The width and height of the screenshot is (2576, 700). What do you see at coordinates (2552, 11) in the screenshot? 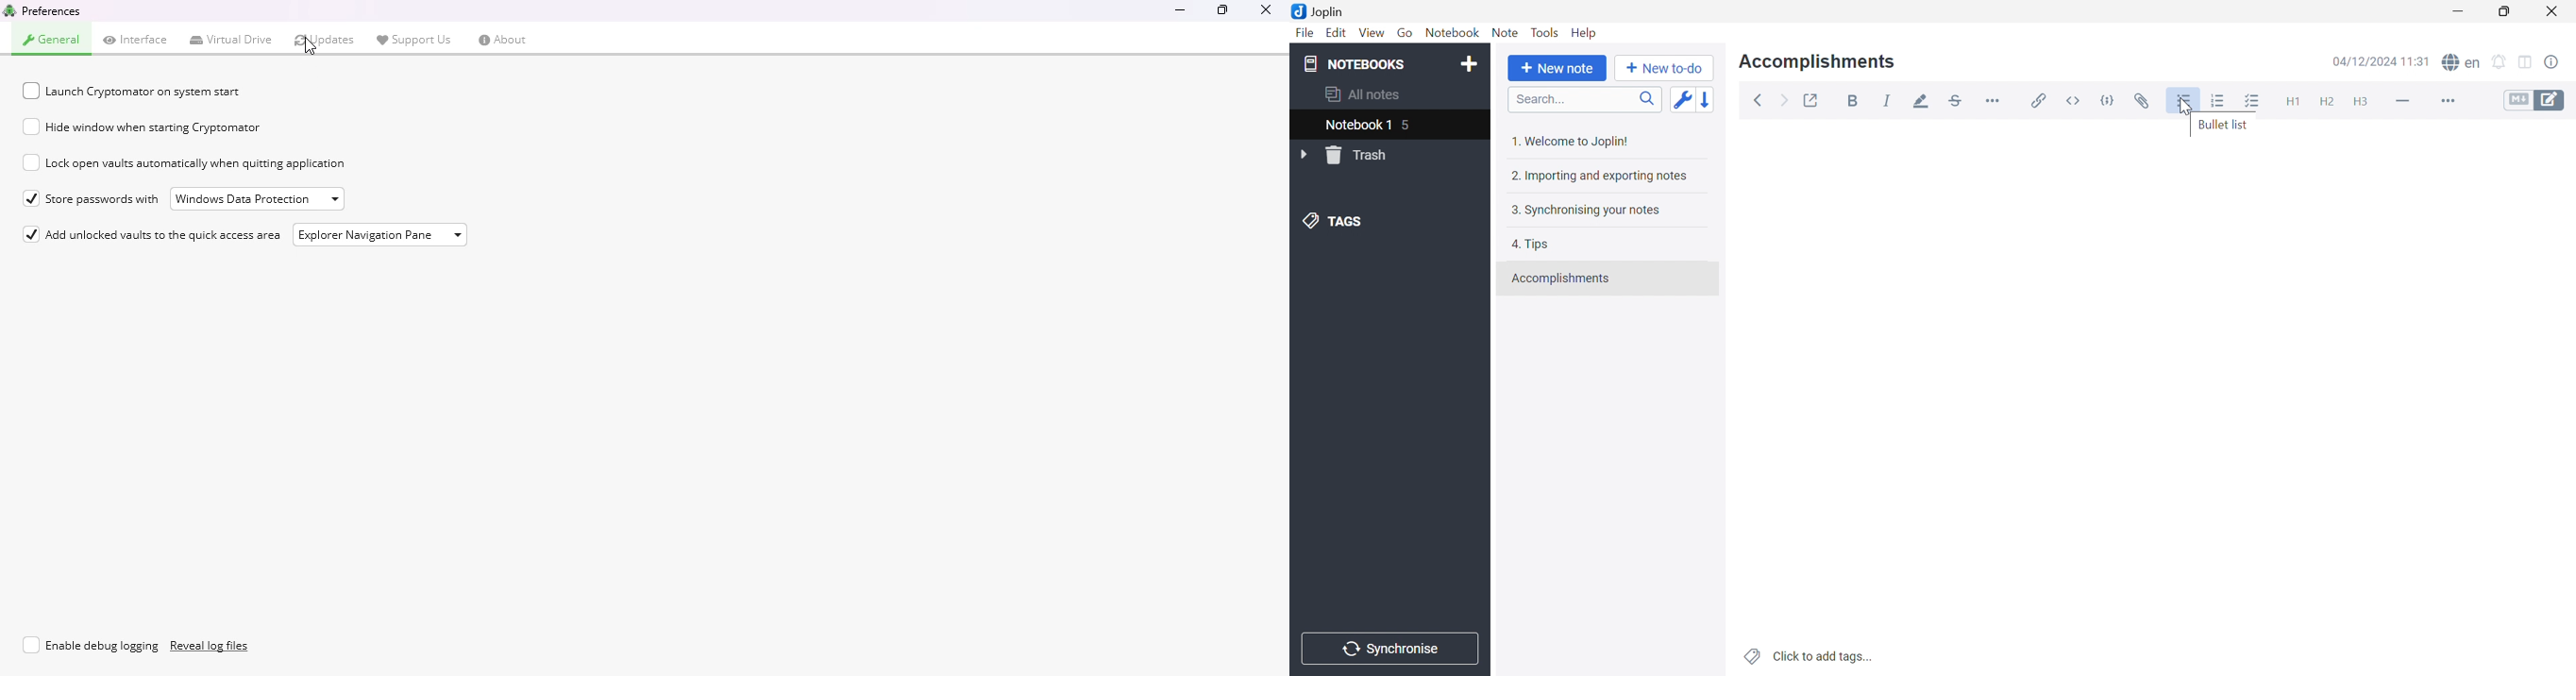
I see `Close` at bounding box center [2552, 11].